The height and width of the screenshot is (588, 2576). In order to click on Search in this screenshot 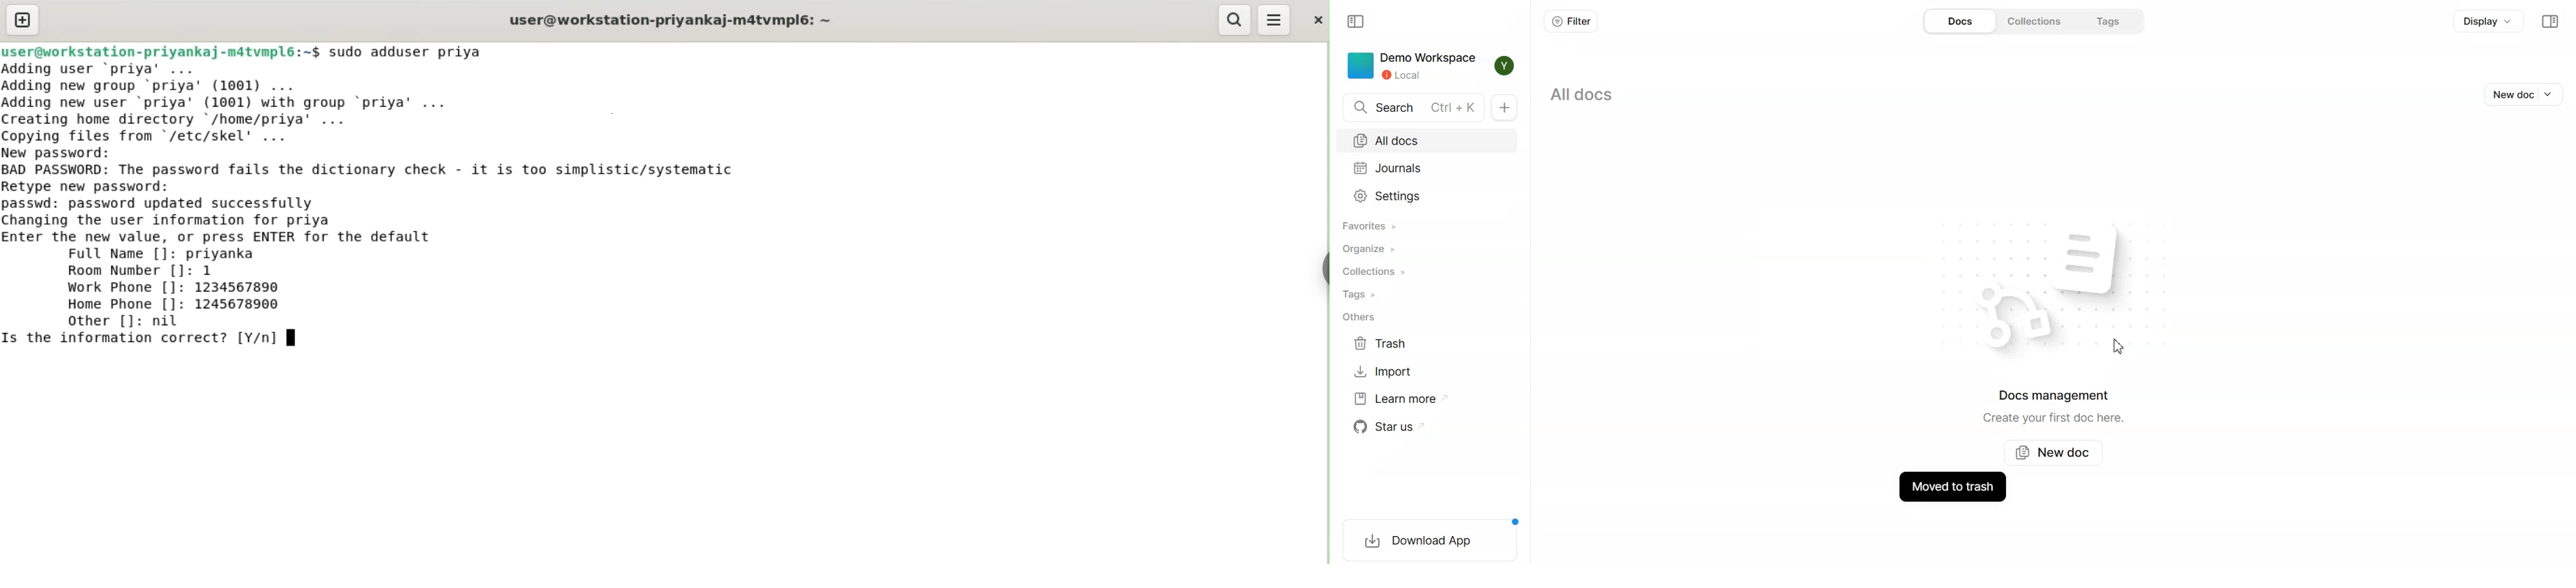, I will do `click(1414, 108)`.